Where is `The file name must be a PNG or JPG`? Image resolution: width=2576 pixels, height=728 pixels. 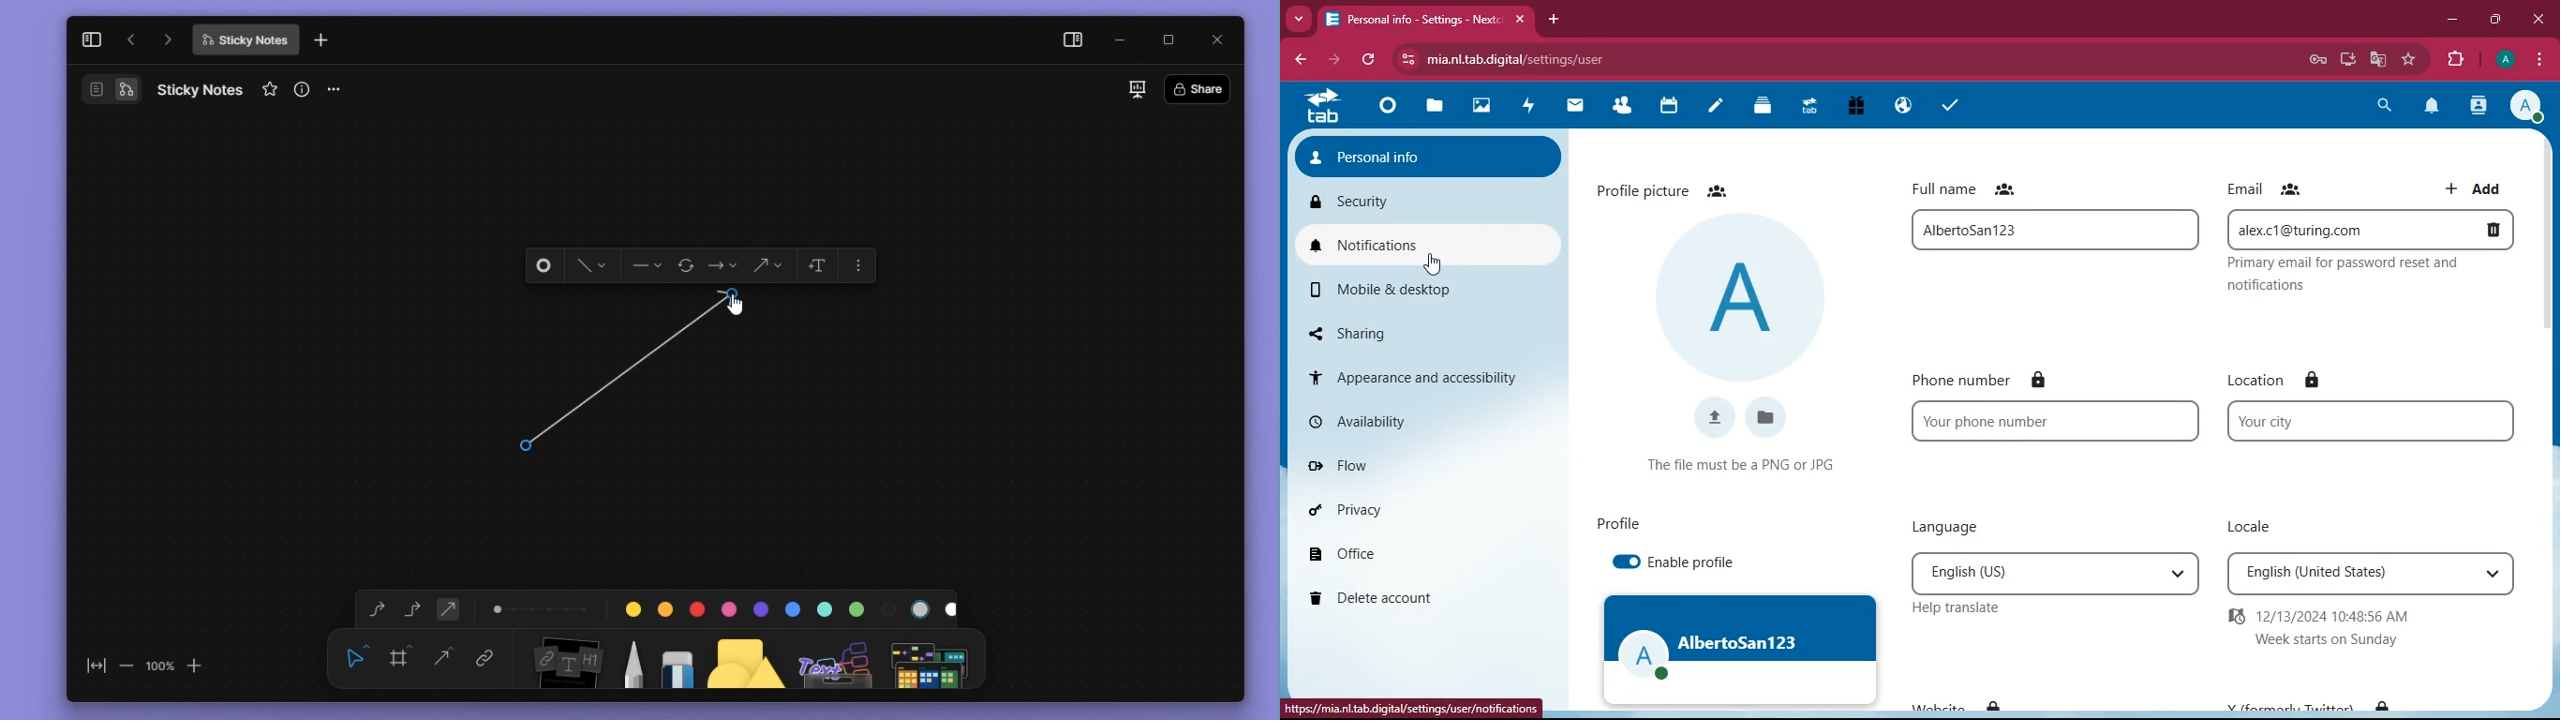 The file name must be a PNG or JPG is located at coordinates (1746, 464).